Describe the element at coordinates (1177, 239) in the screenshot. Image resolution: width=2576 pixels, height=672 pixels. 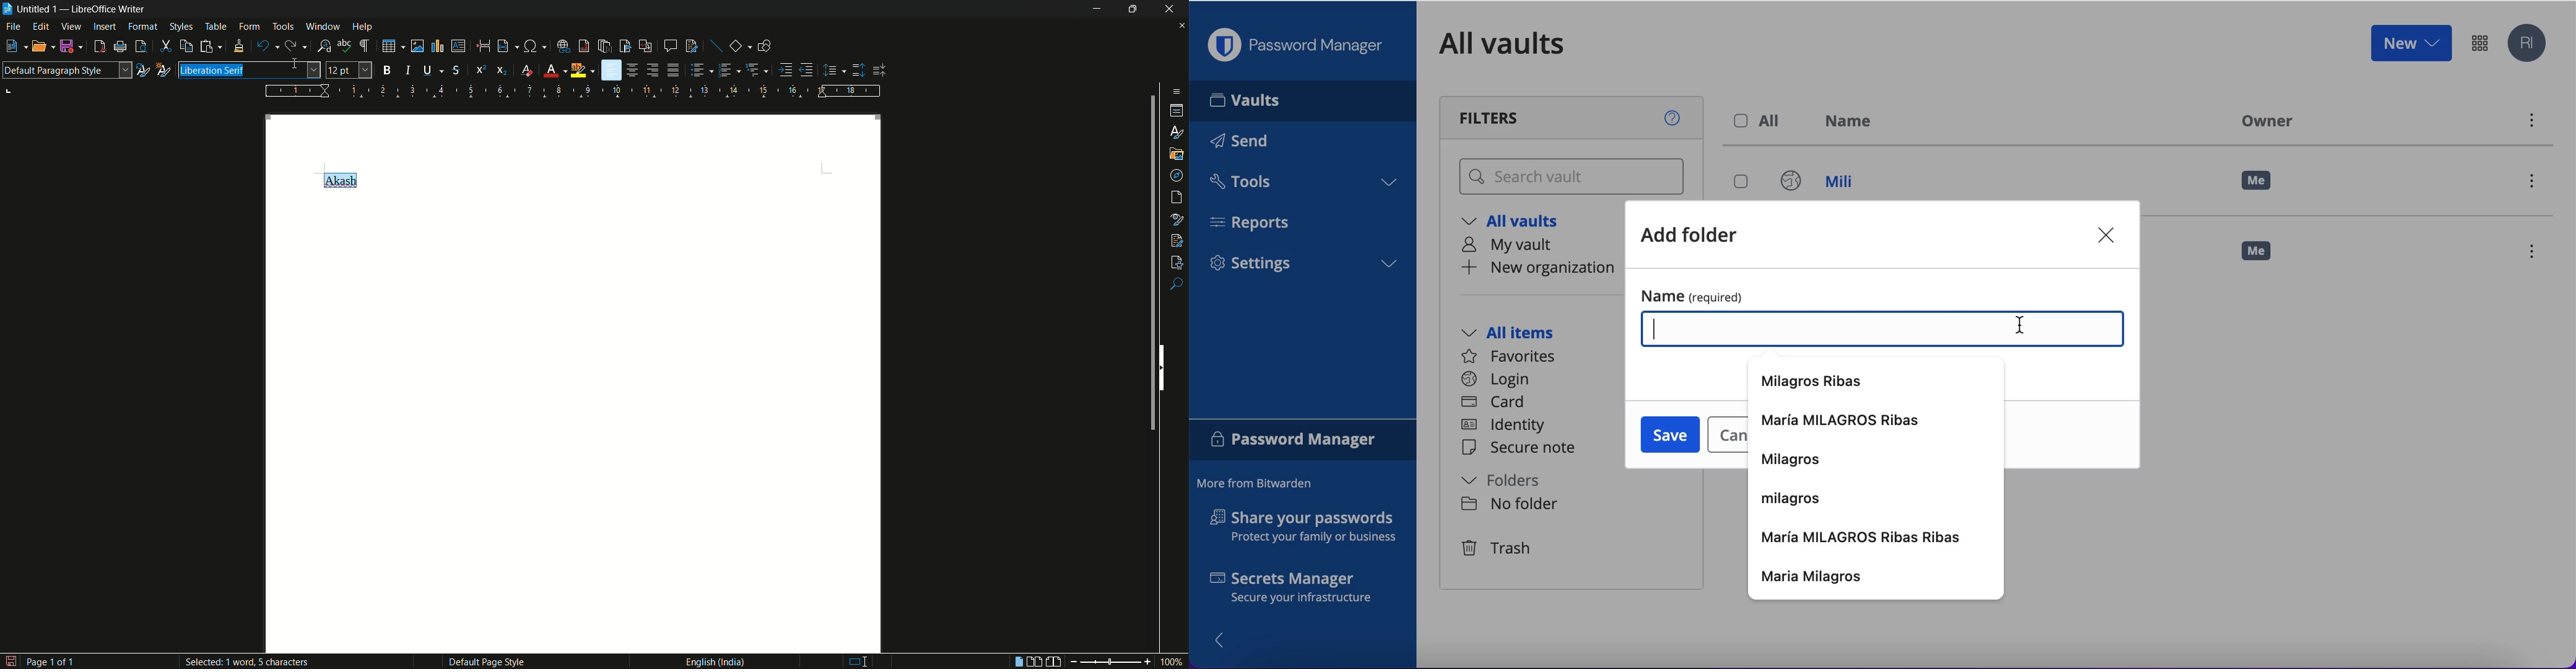
I see `manage changes` at that location.